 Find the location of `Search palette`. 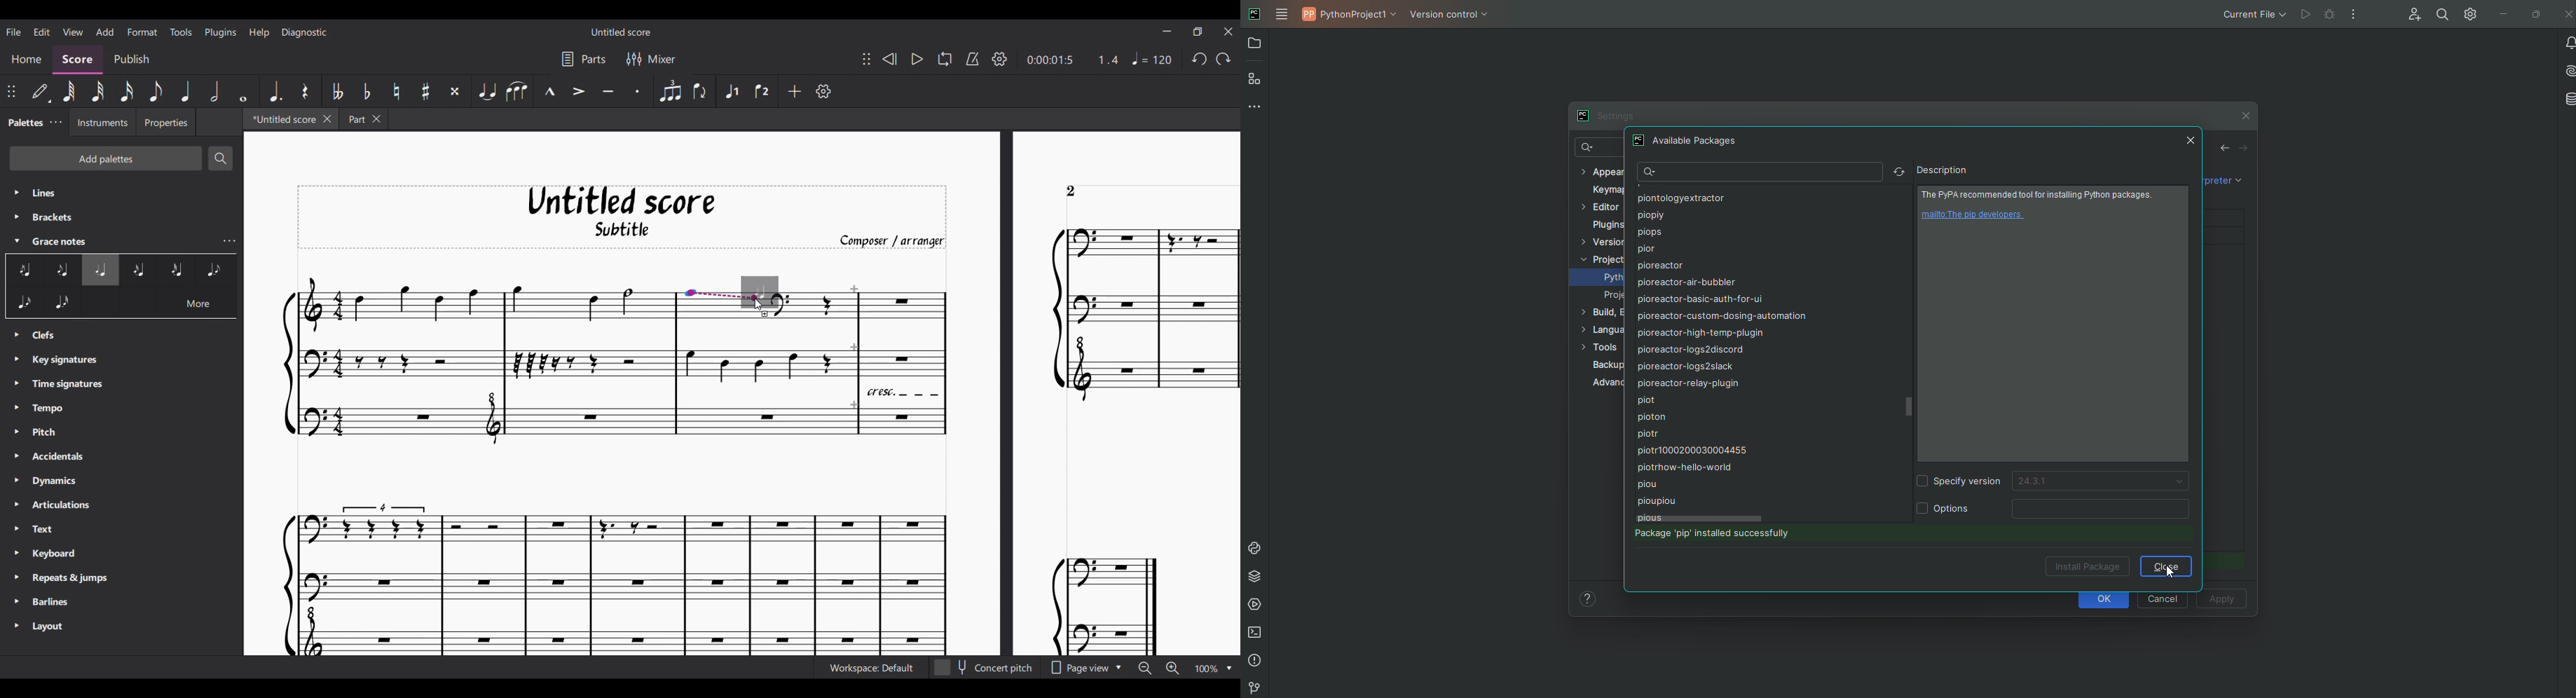

Search palette is located at coordinates (221, 158).